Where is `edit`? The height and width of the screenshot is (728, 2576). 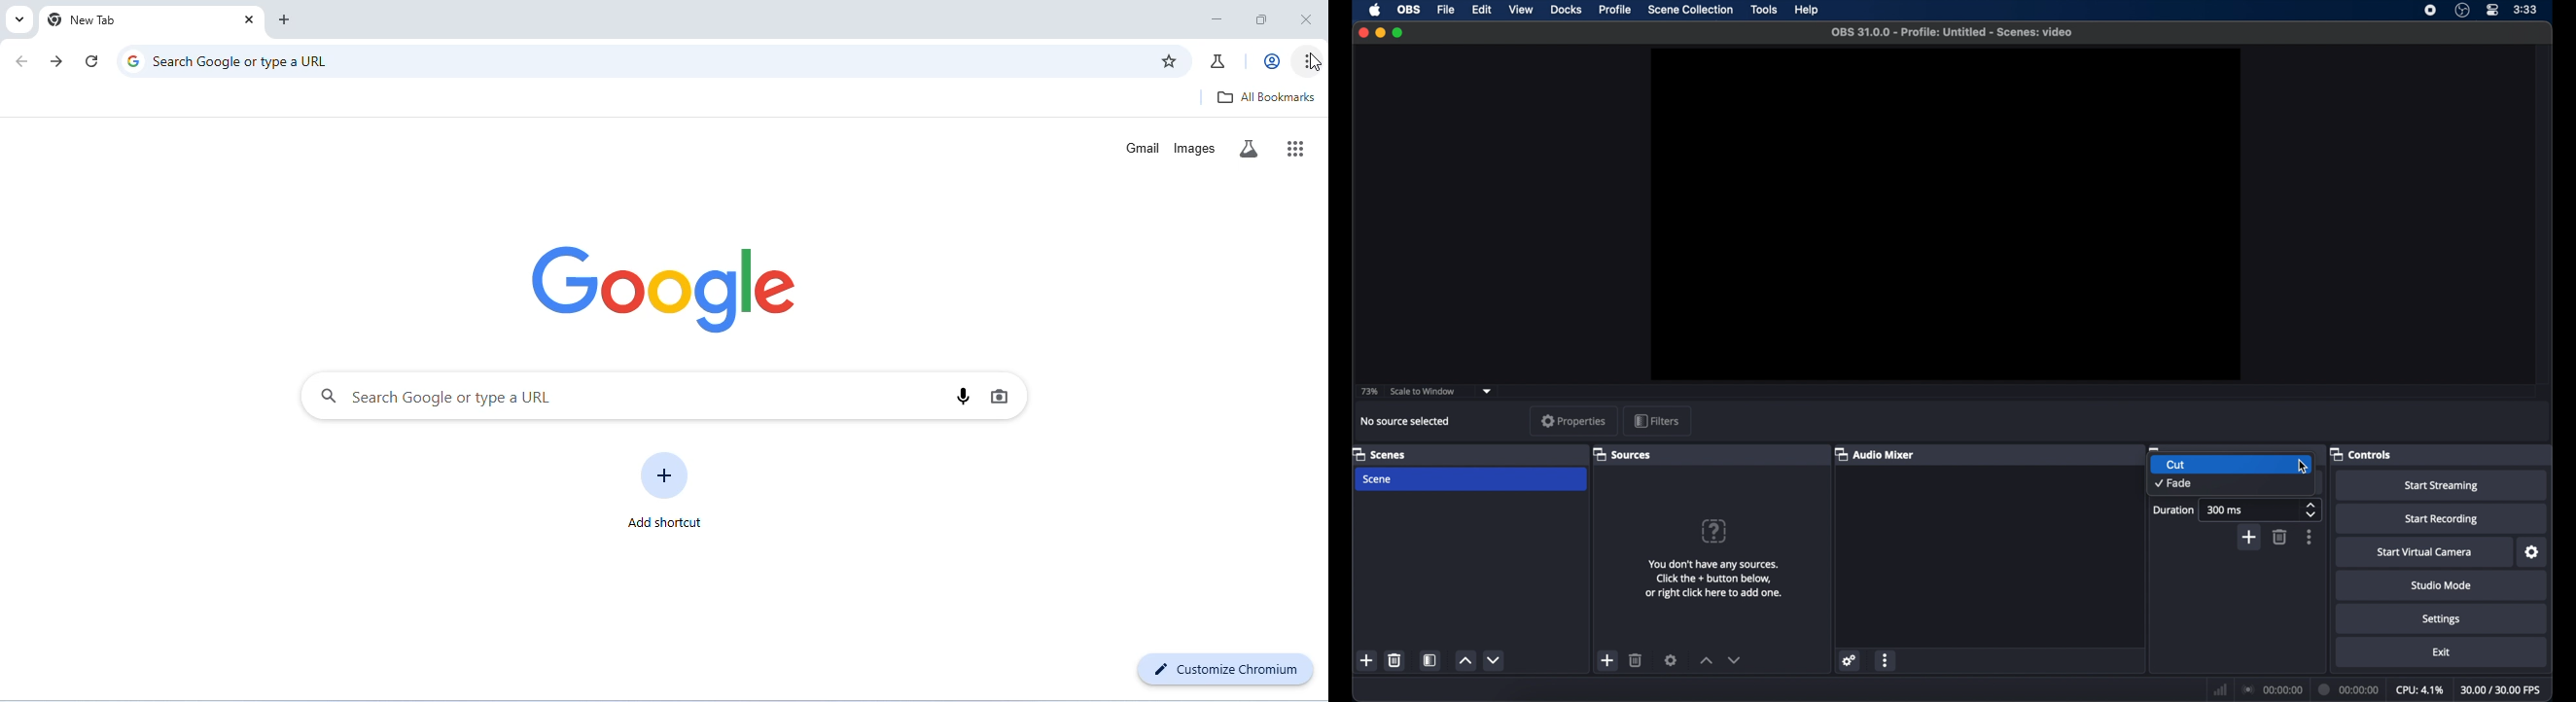
edit is located at coordinates (1483, 9).